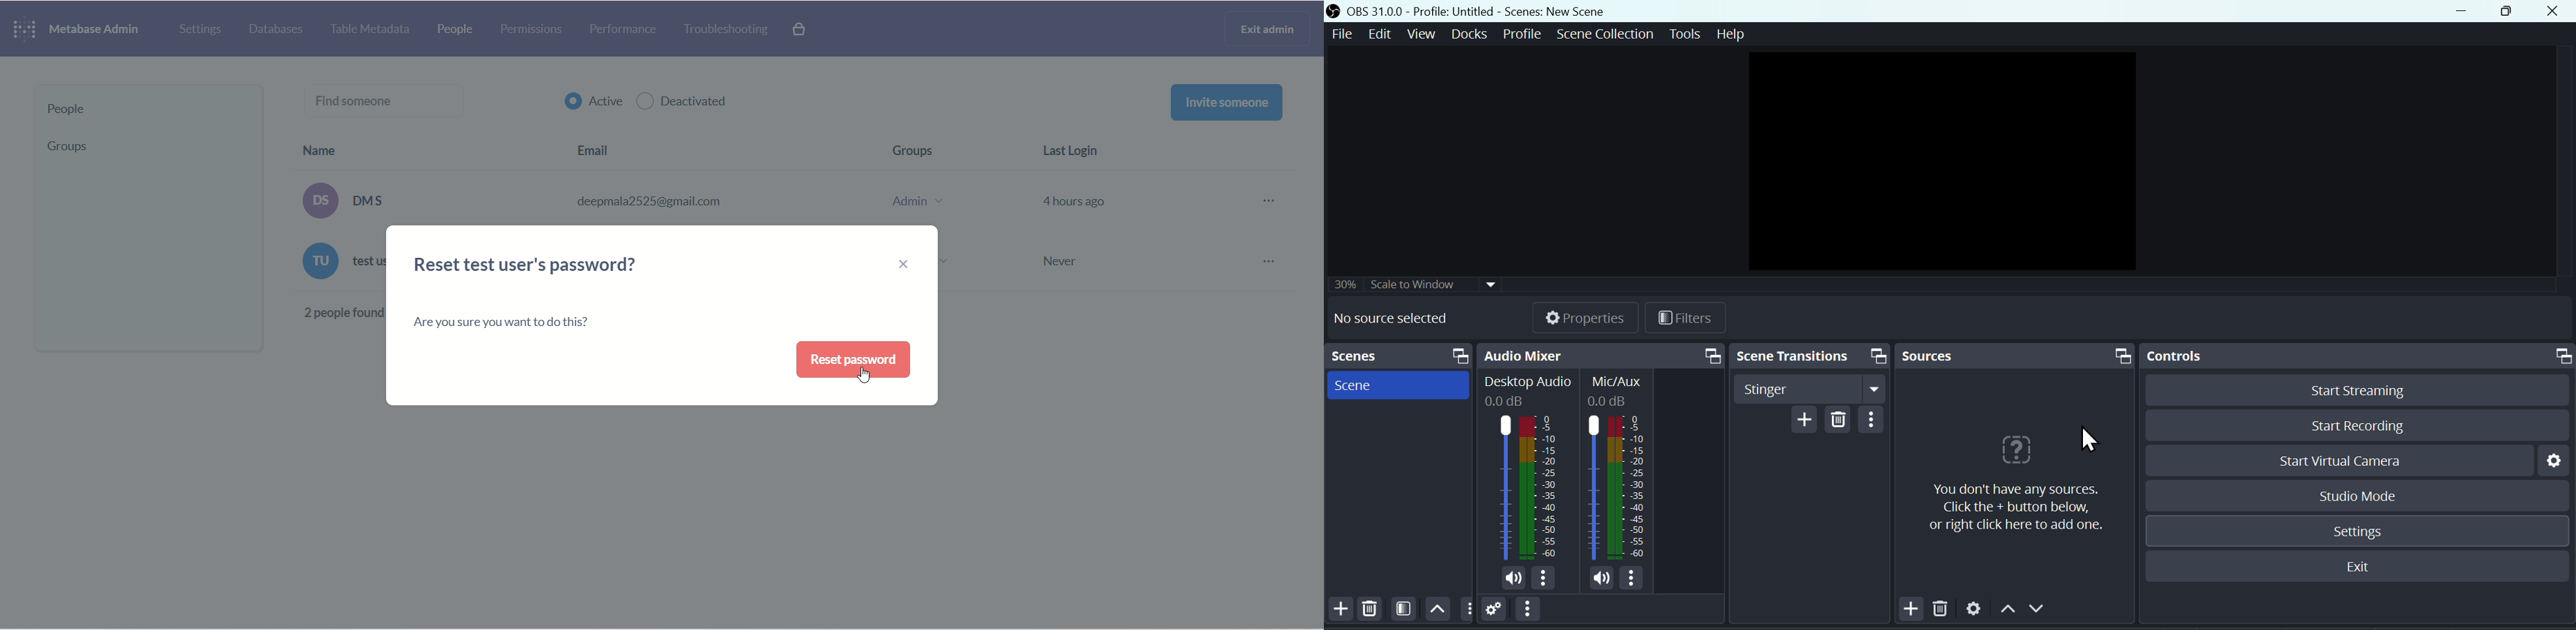 The height and width of the screenshot is (644, 2576). Describe the element at coordinates (2361, 393) in the screenshot. I see `Start Streaming` at that location.